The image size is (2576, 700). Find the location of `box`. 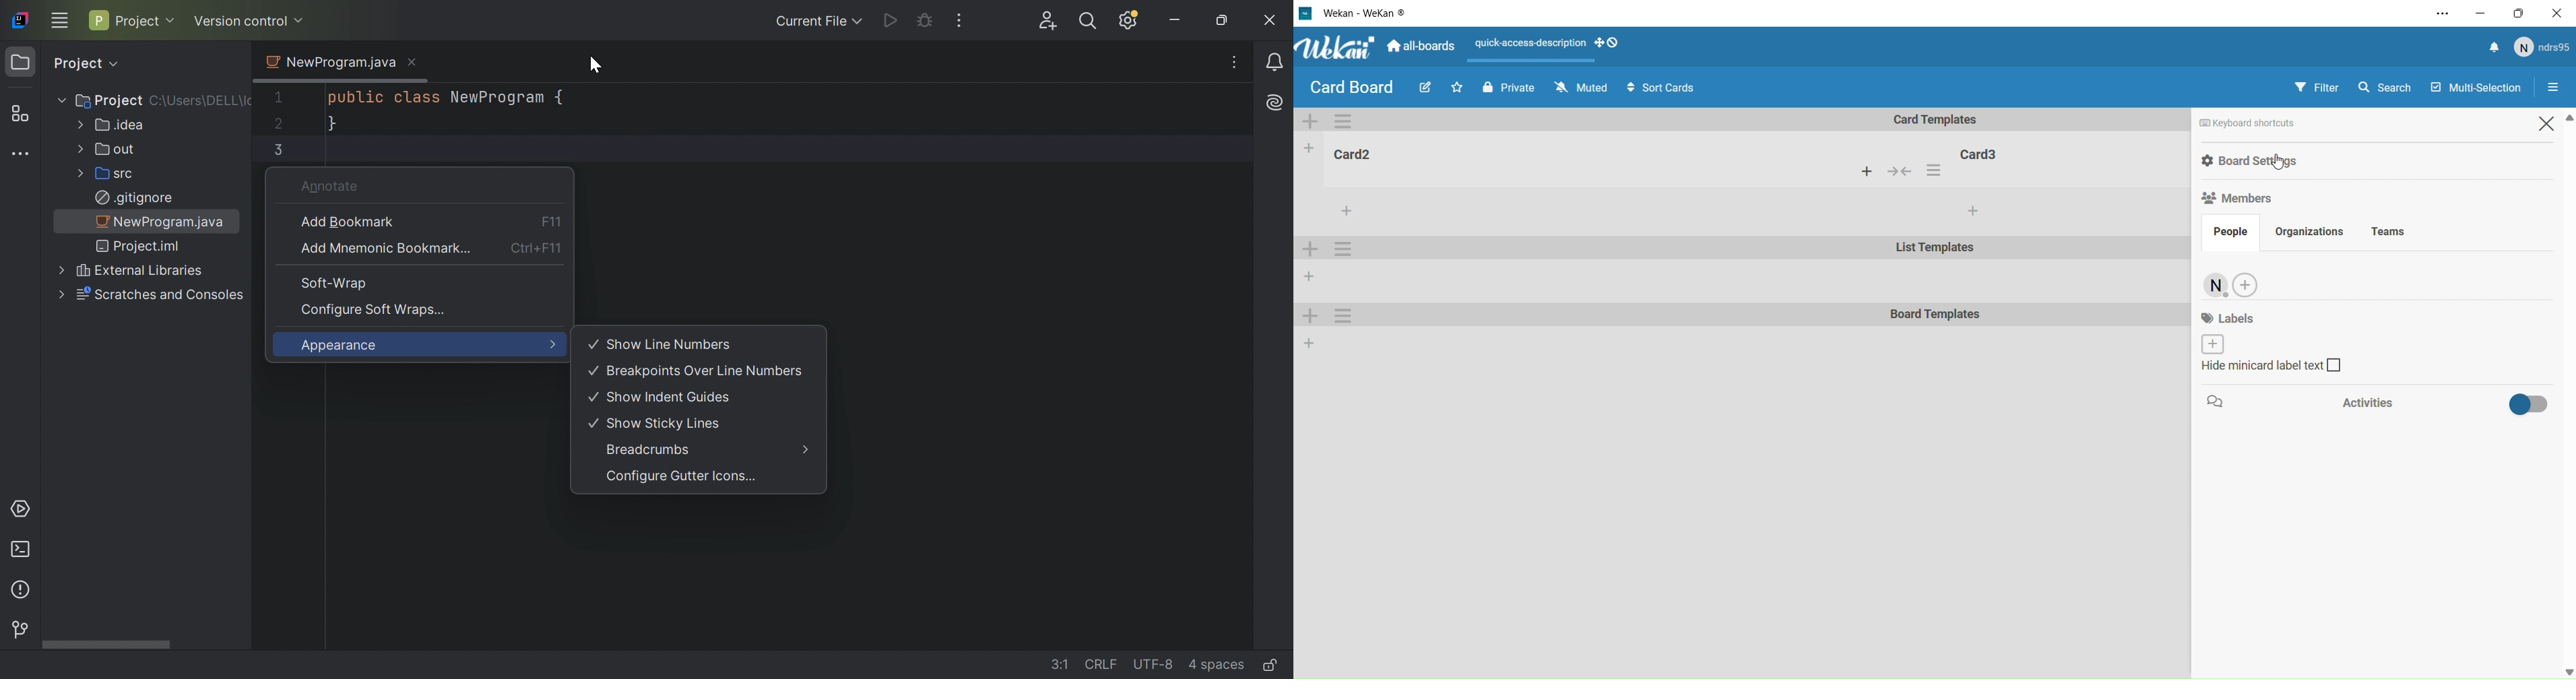

box is located at coordinates (2523, 13).